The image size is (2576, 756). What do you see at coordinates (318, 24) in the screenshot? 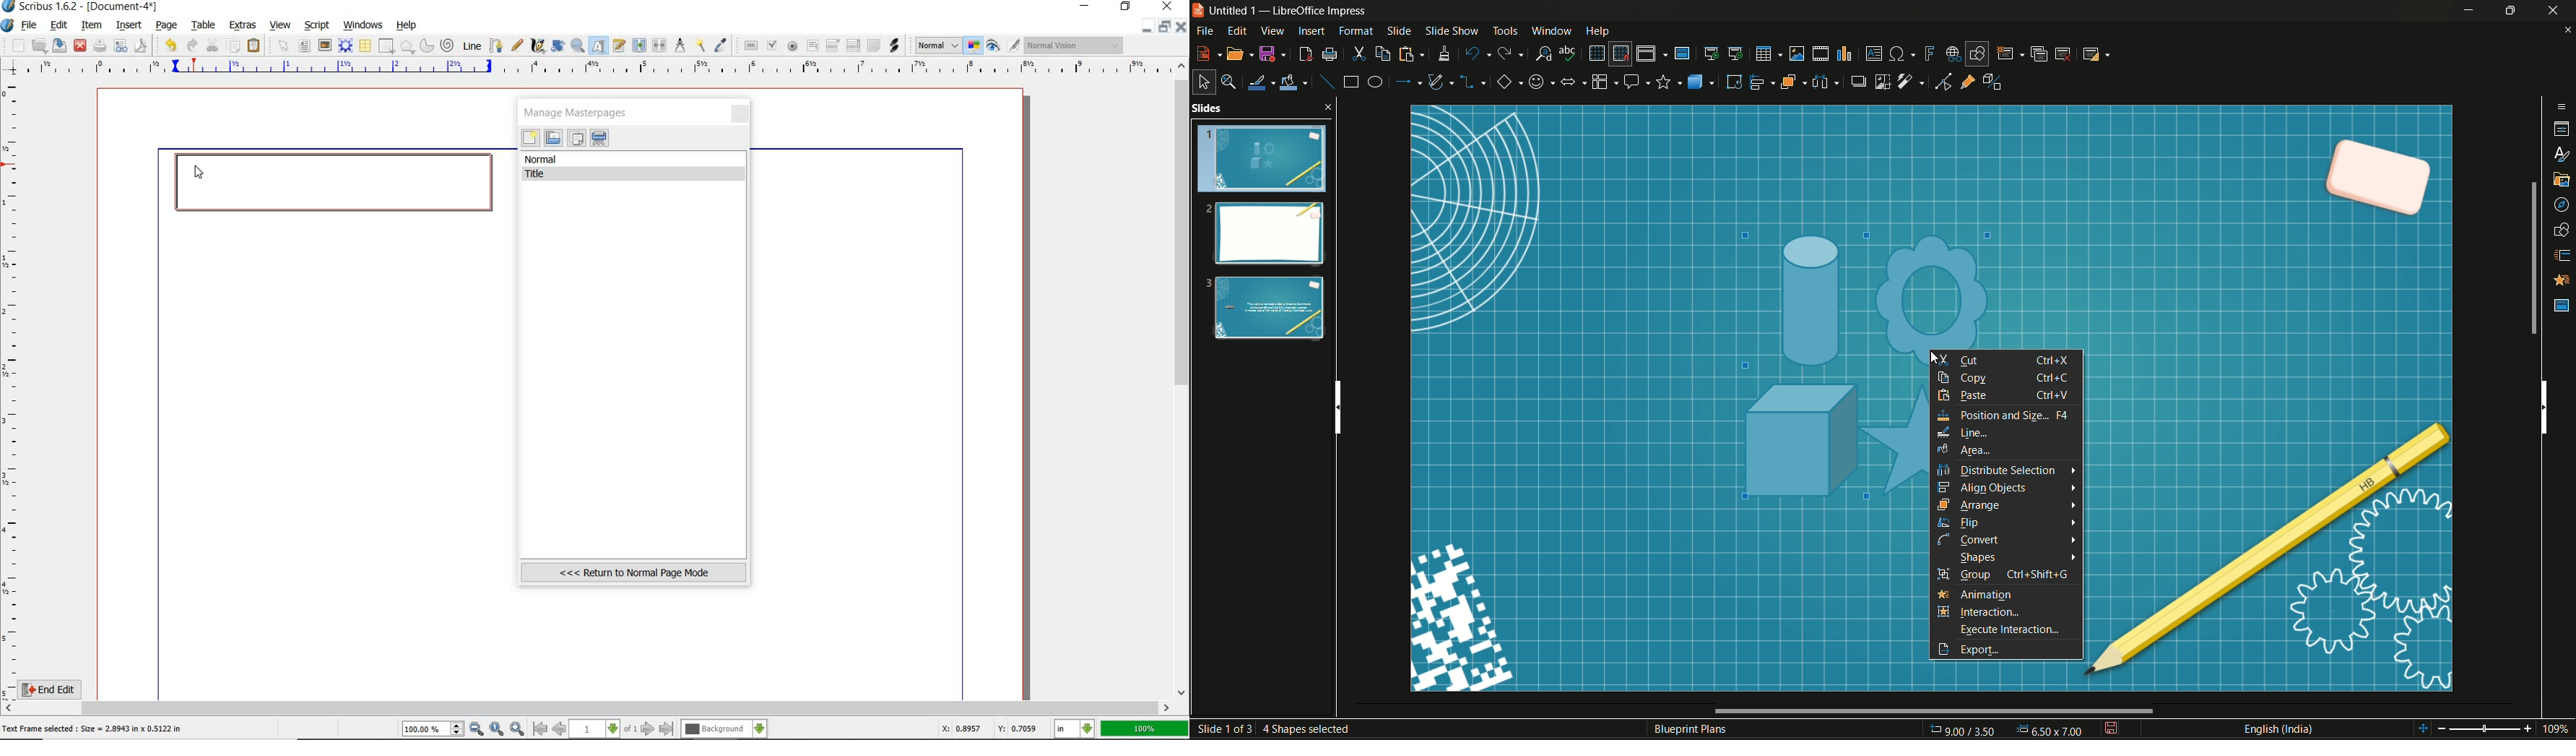
I see `script` at bounding box center [318, 24].